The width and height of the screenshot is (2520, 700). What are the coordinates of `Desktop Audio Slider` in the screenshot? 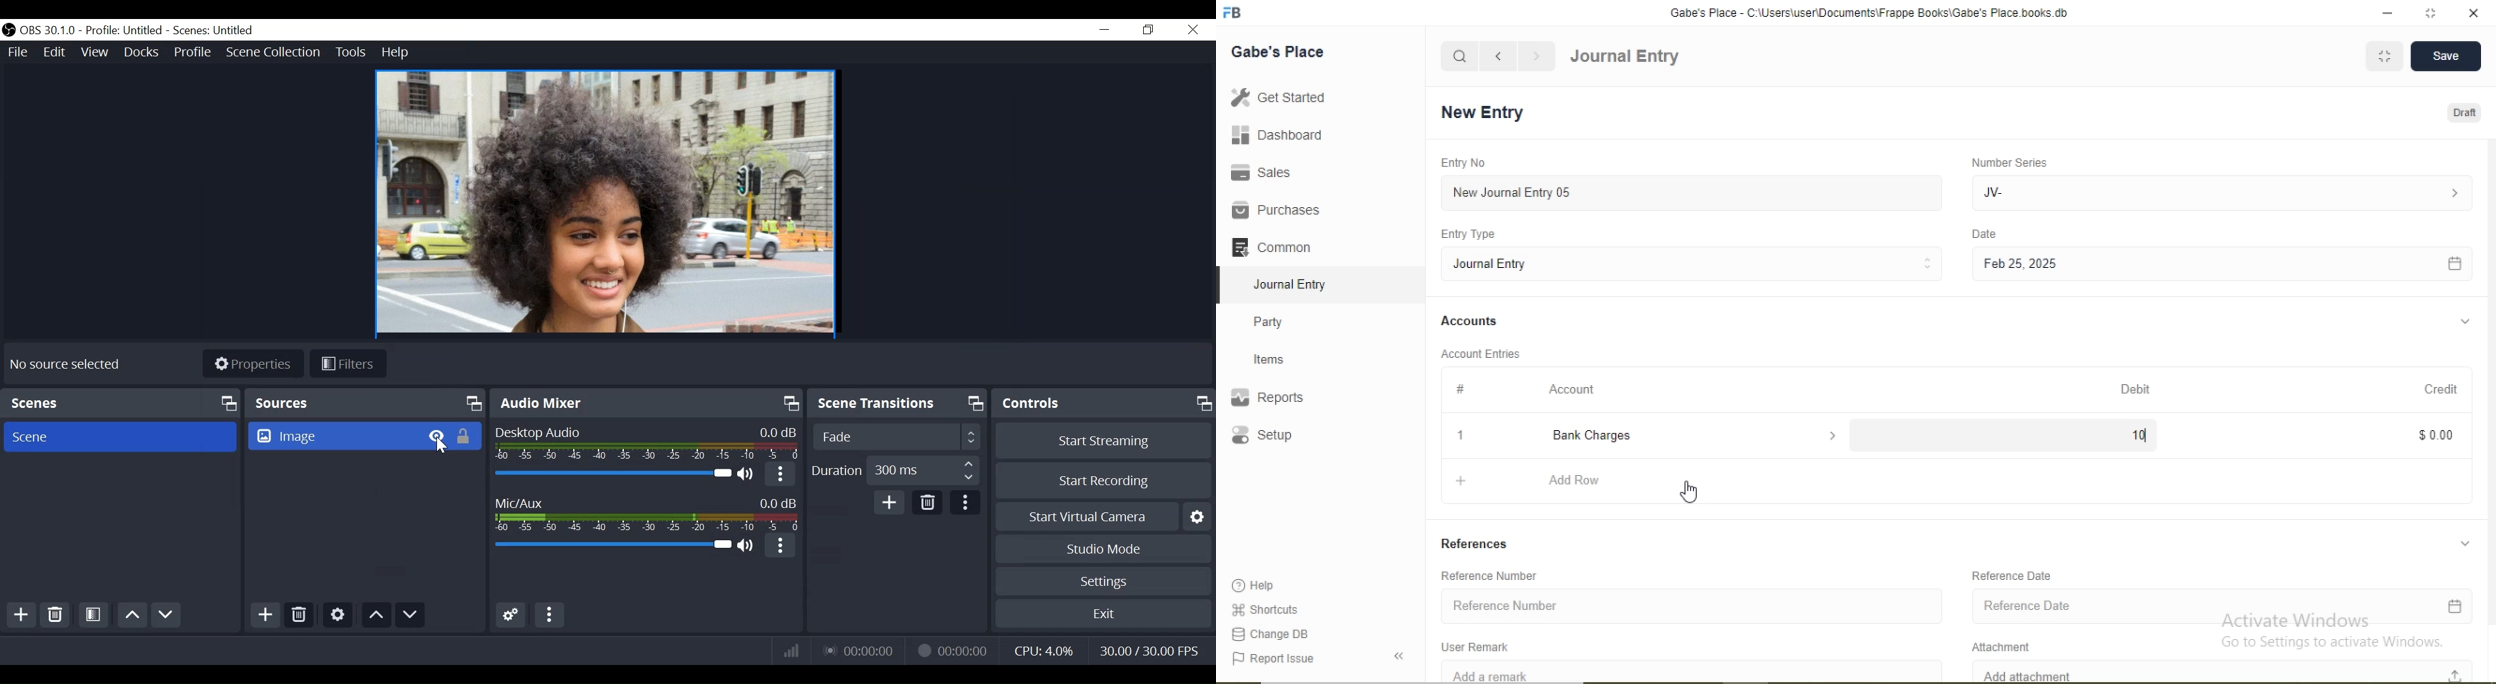 It's located at (611, 472).